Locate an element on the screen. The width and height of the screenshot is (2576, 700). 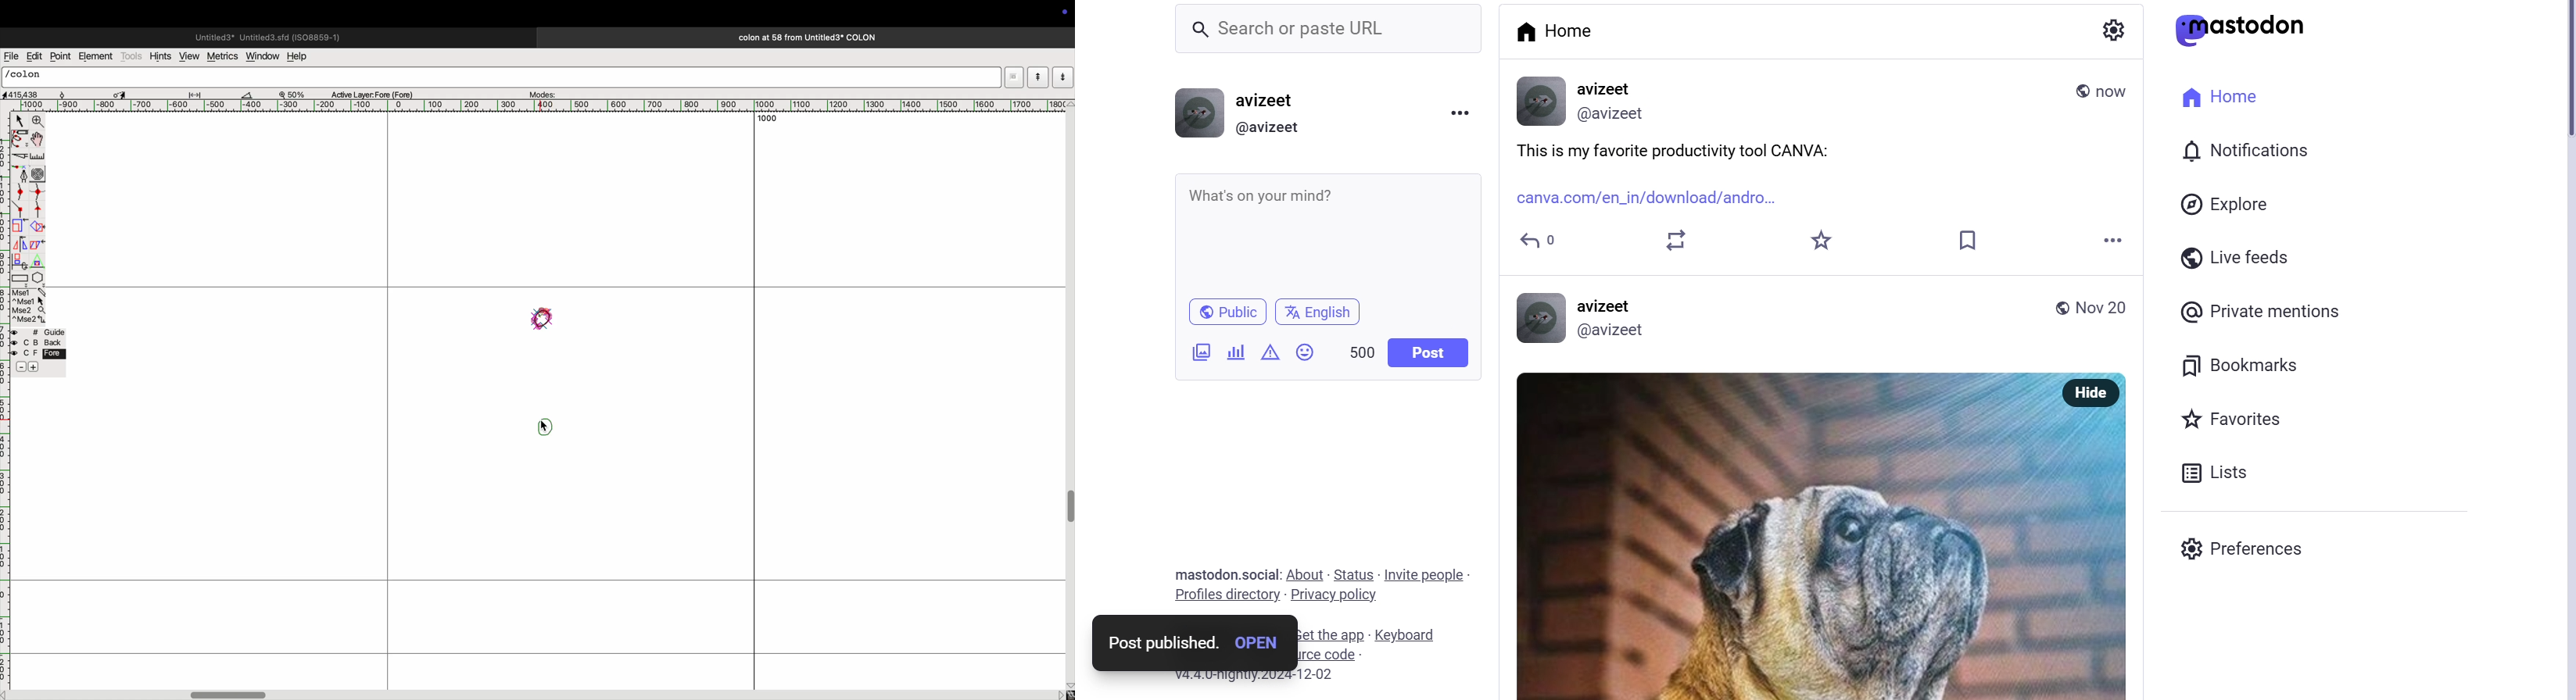
fountain pen is located at coordinates (21, 173).